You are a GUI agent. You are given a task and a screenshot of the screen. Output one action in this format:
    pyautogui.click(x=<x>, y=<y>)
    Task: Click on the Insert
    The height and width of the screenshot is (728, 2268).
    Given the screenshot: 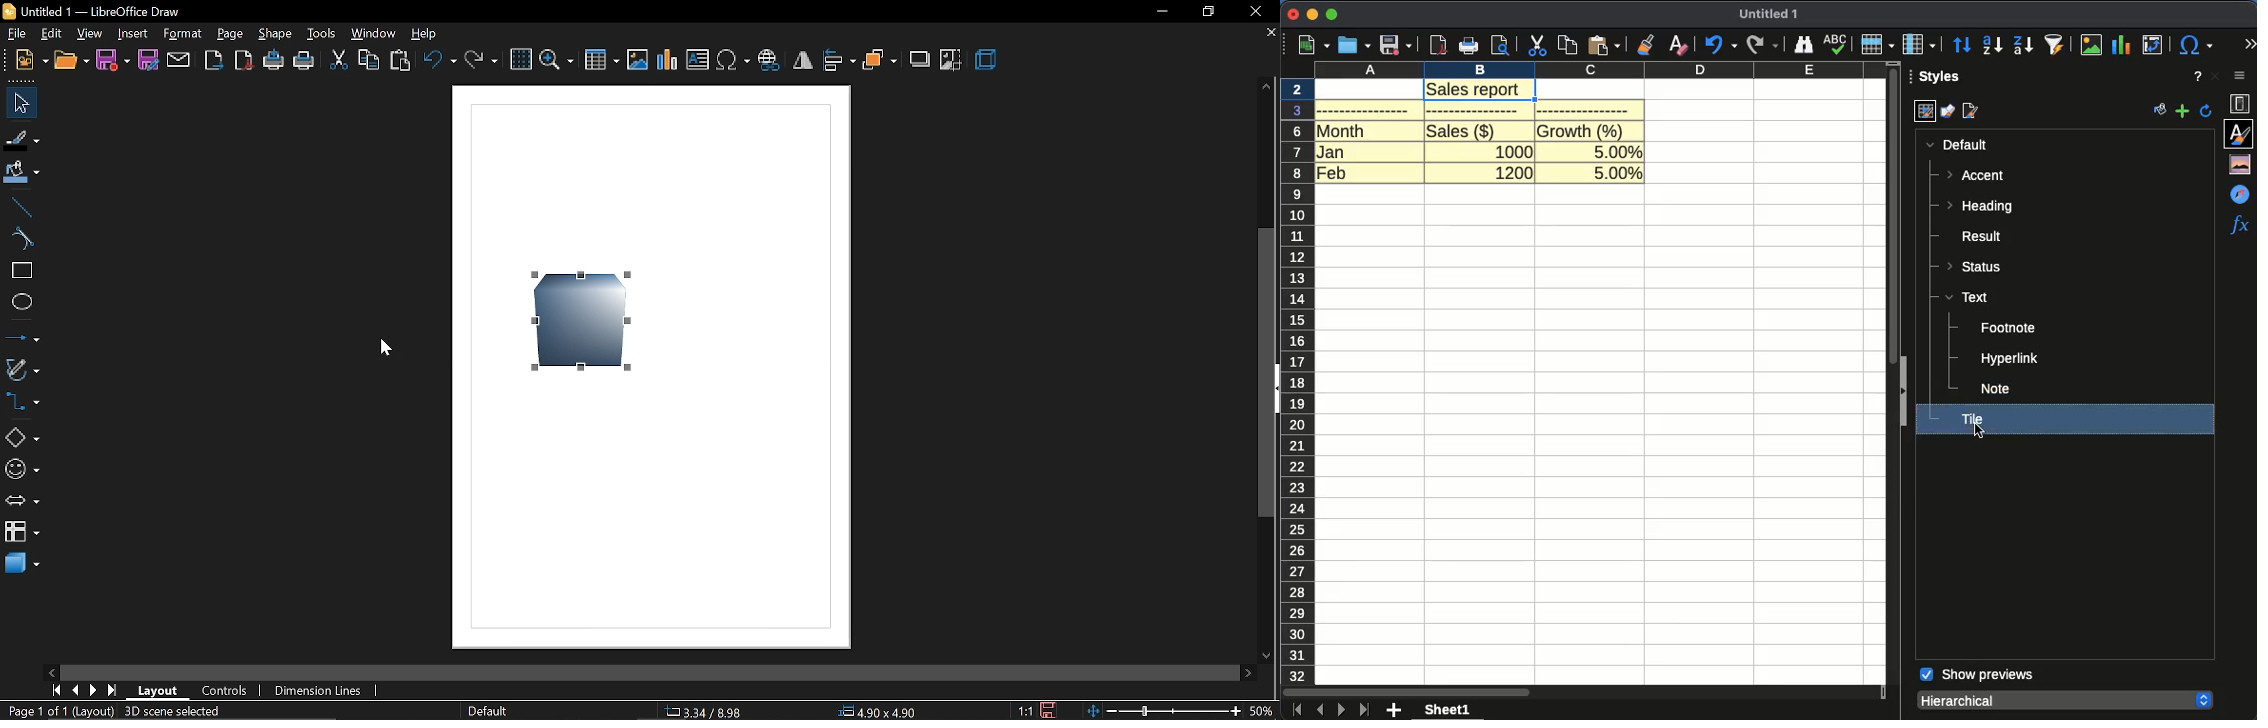 What is the action you would take?
    pyautogui.click(x=133, y=34)
    